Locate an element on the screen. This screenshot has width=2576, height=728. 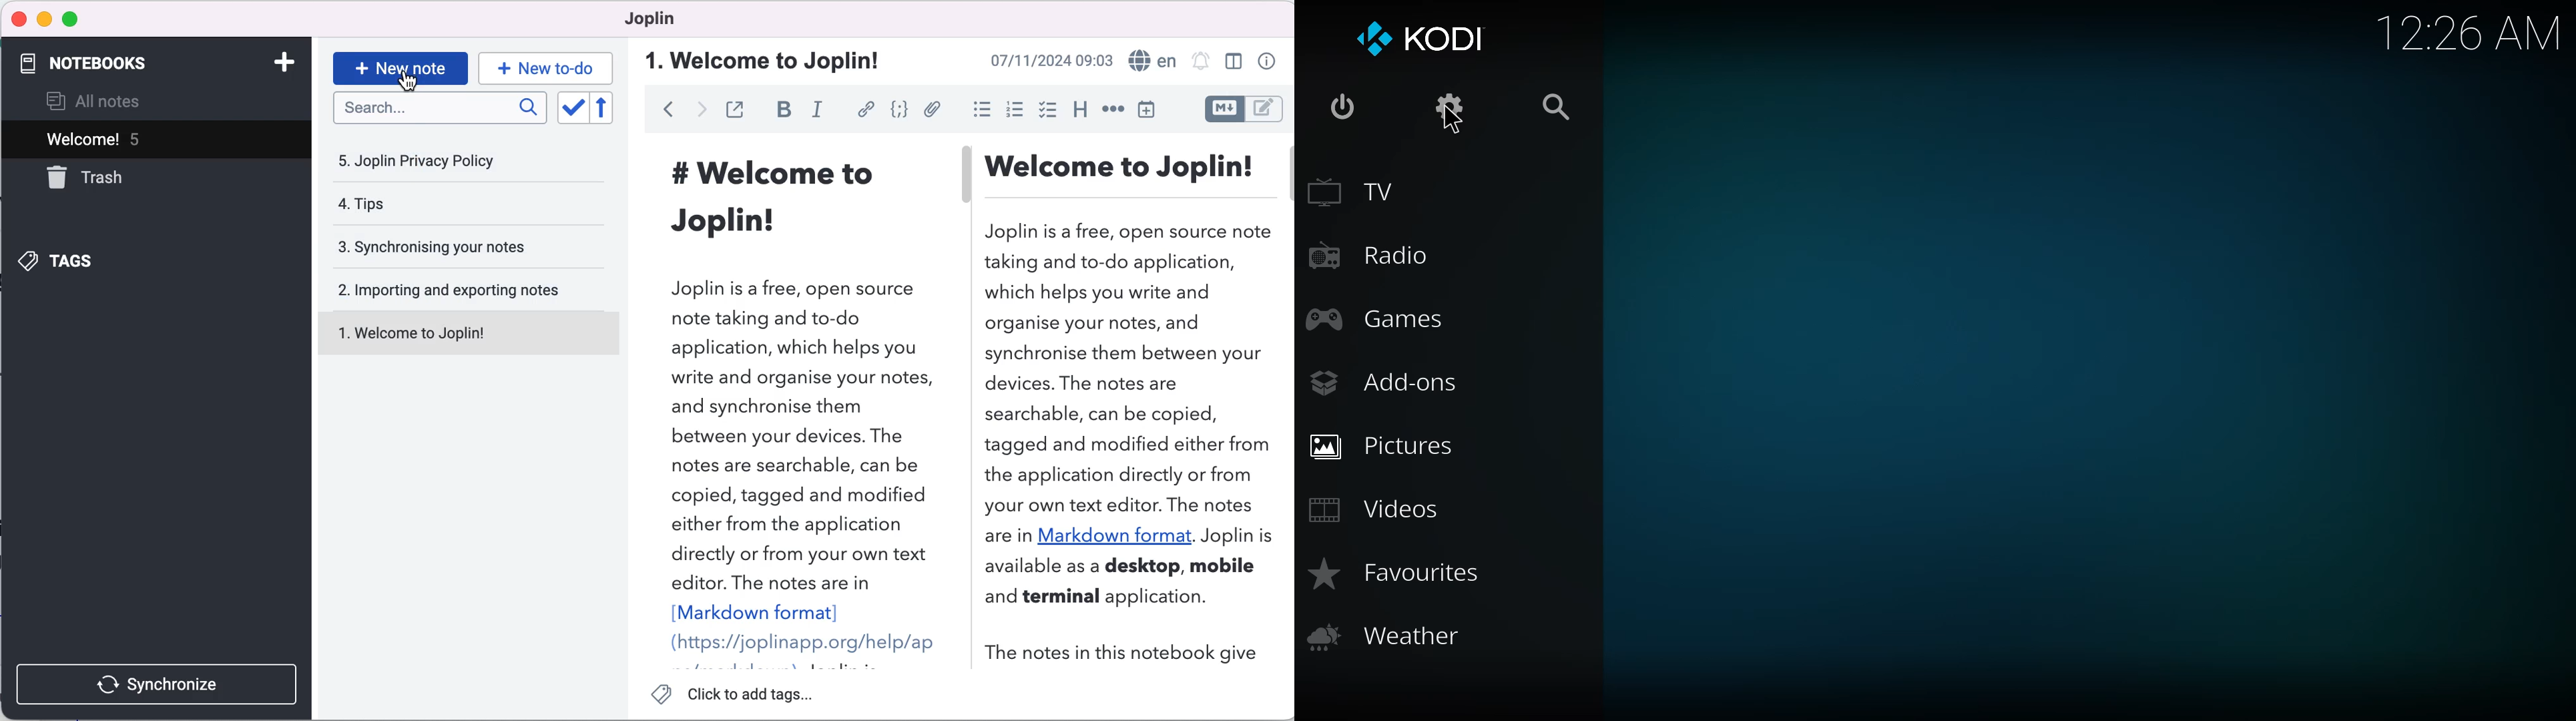
cursor is located at coordinates (414, 84).